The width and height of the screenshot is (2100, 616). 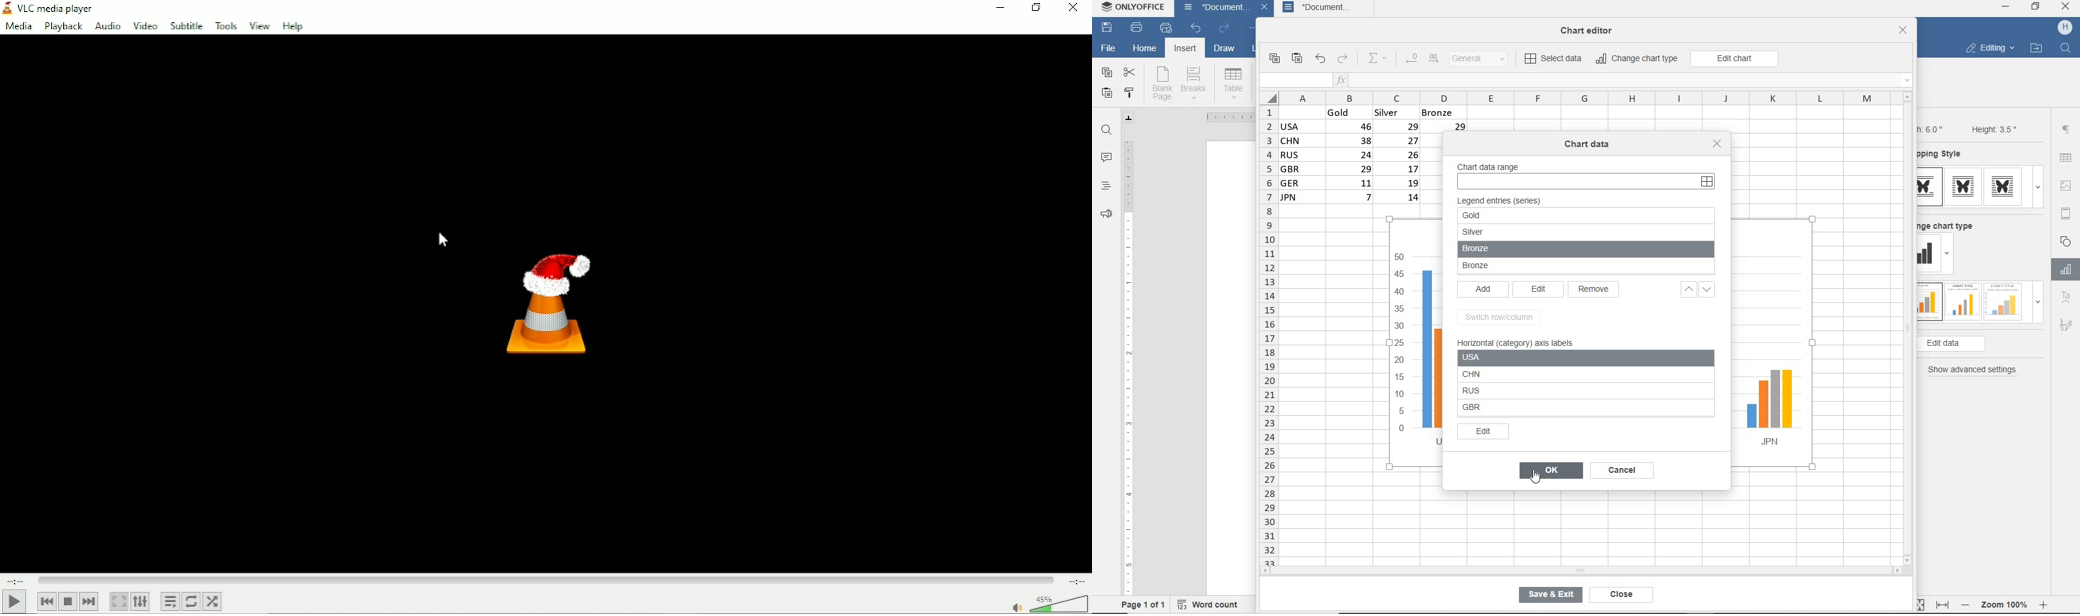 What do you see at coordinates (2065, 213) in the screenshot?
I see `header & footer` at bounding box center [2065, 213].